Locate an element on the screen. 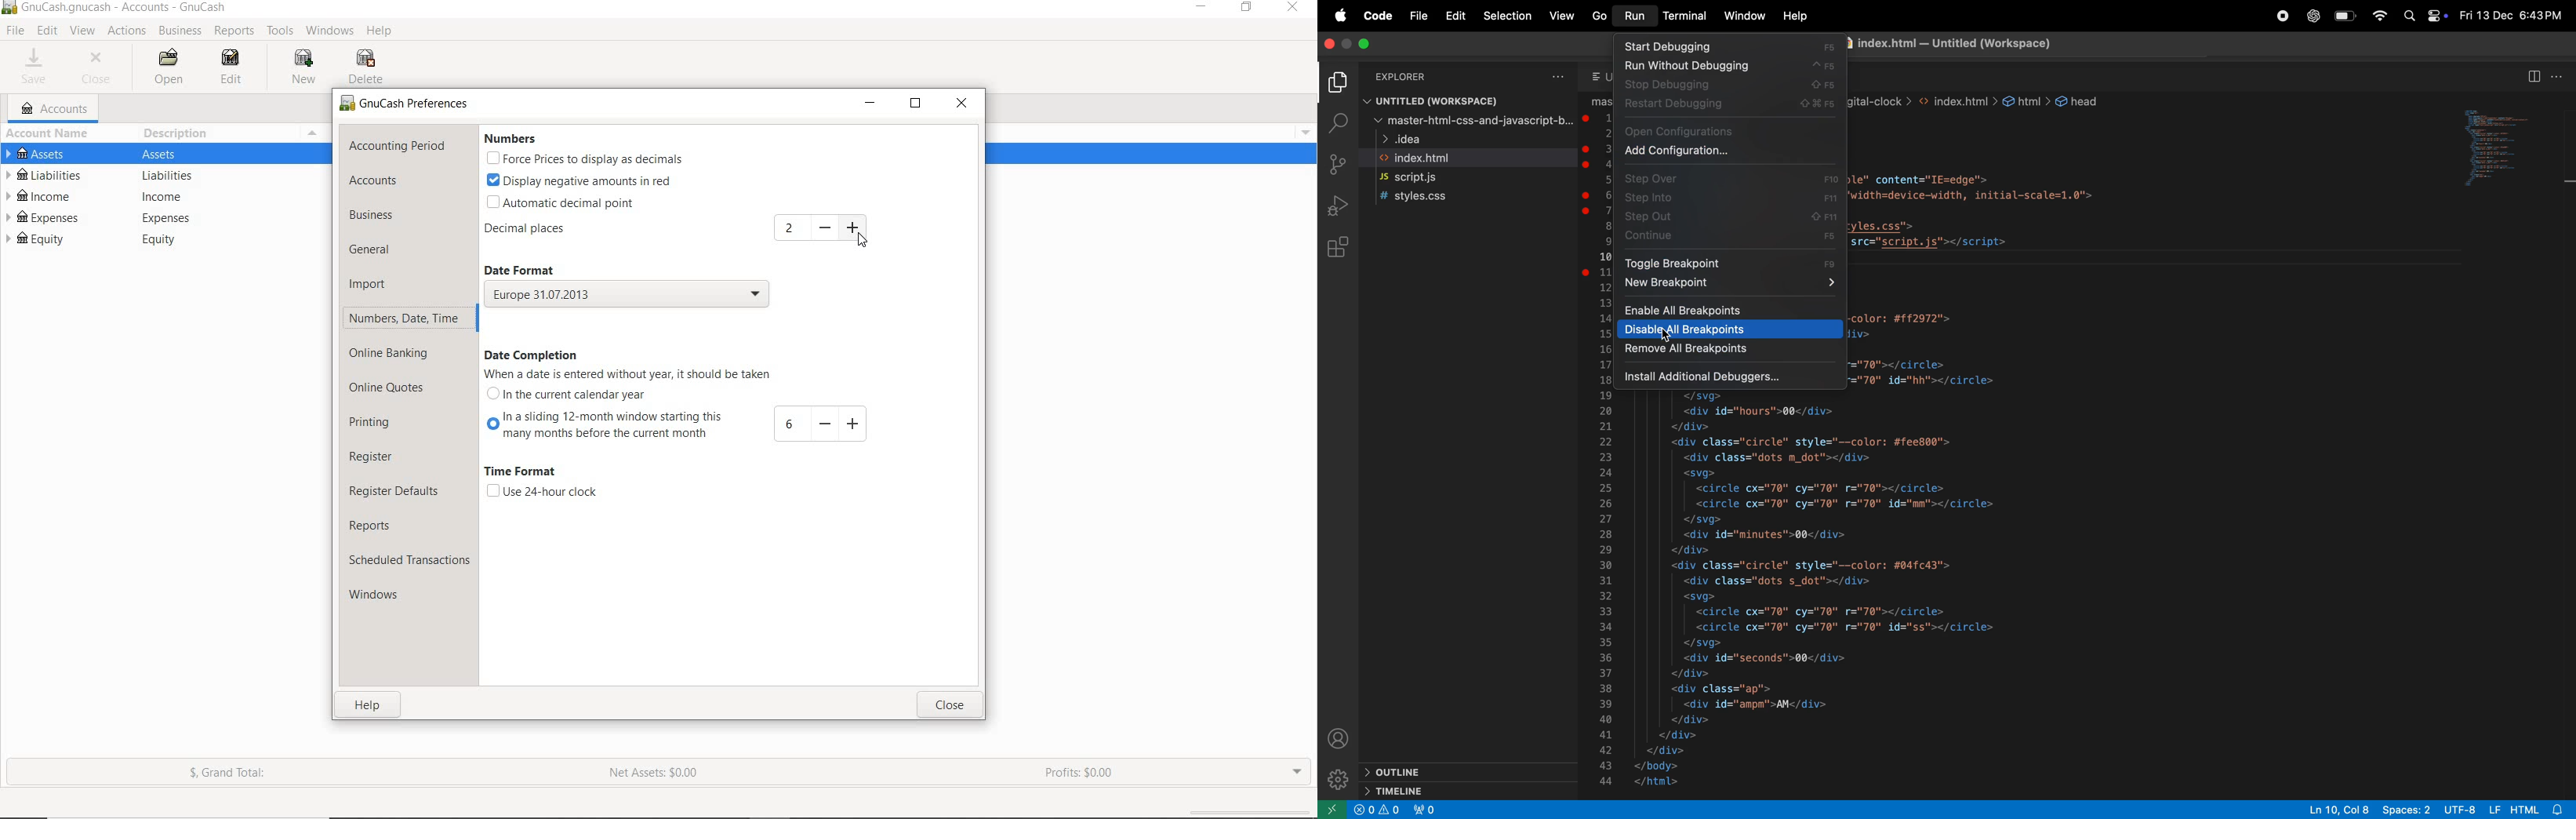  ACCOUNTS is located at coordinates (55, 108).